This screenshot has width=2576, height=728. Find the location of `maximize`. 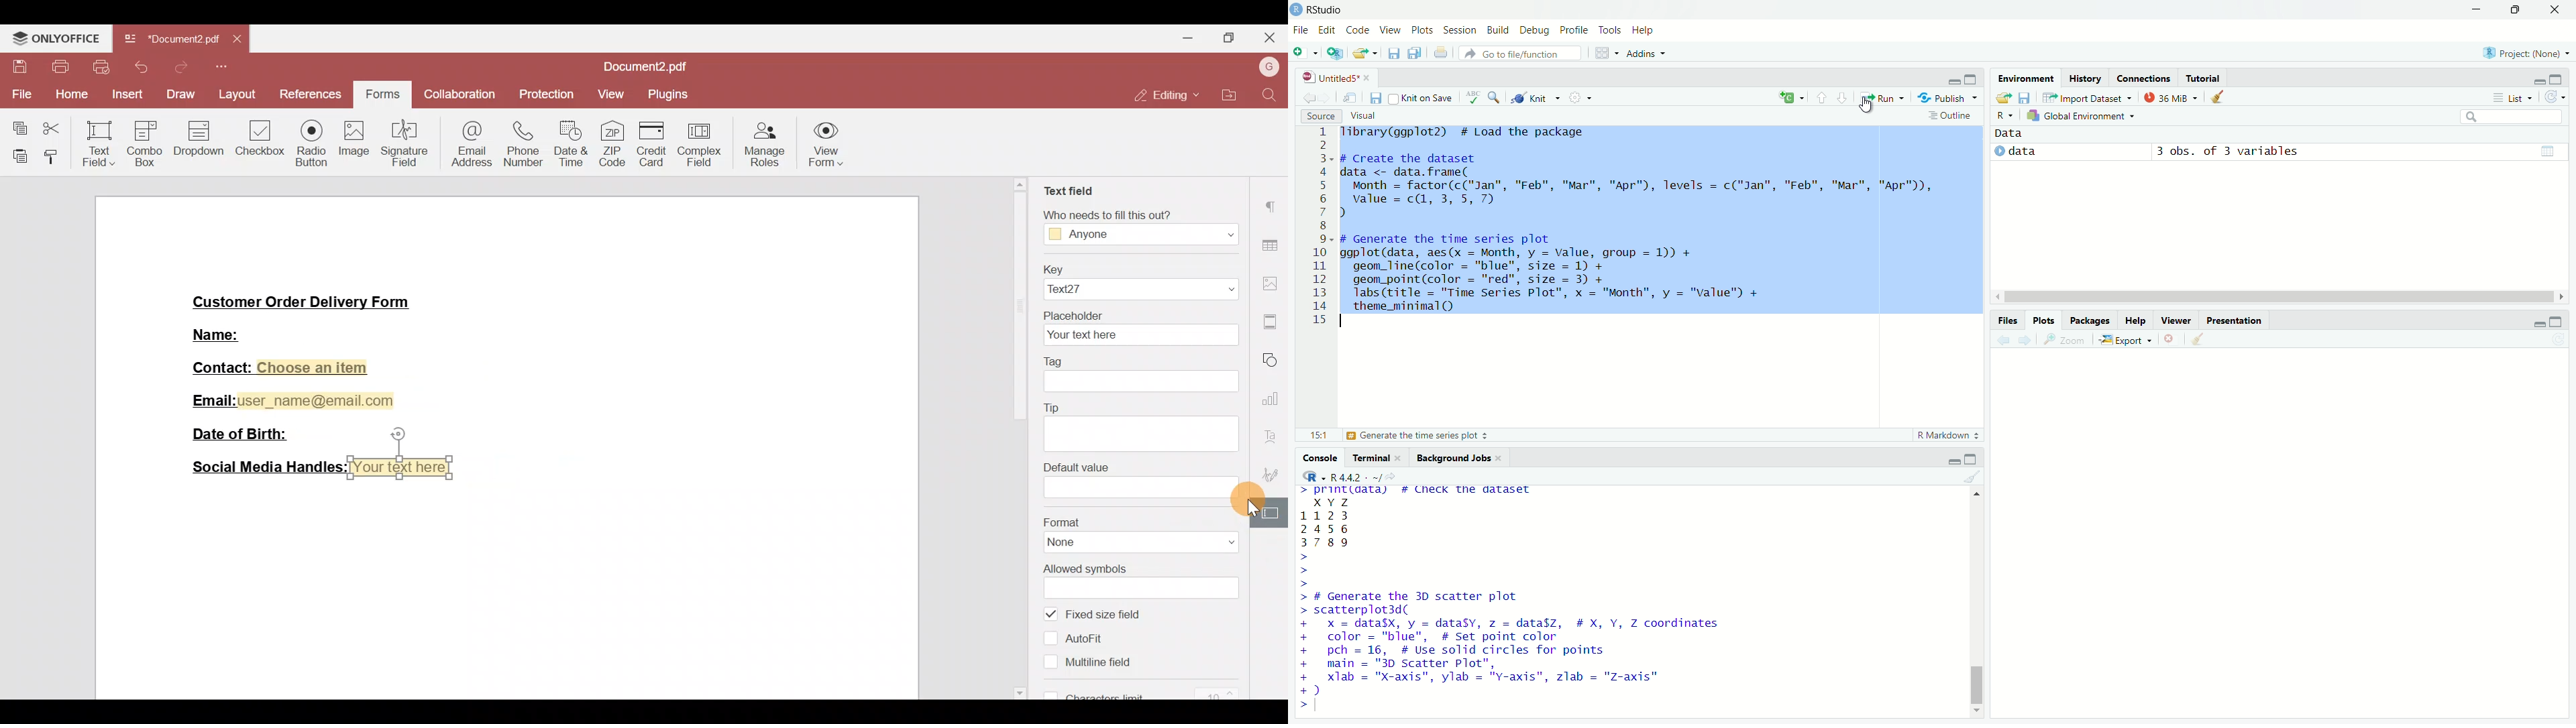

maximize is located at coordinates (1974, 76).